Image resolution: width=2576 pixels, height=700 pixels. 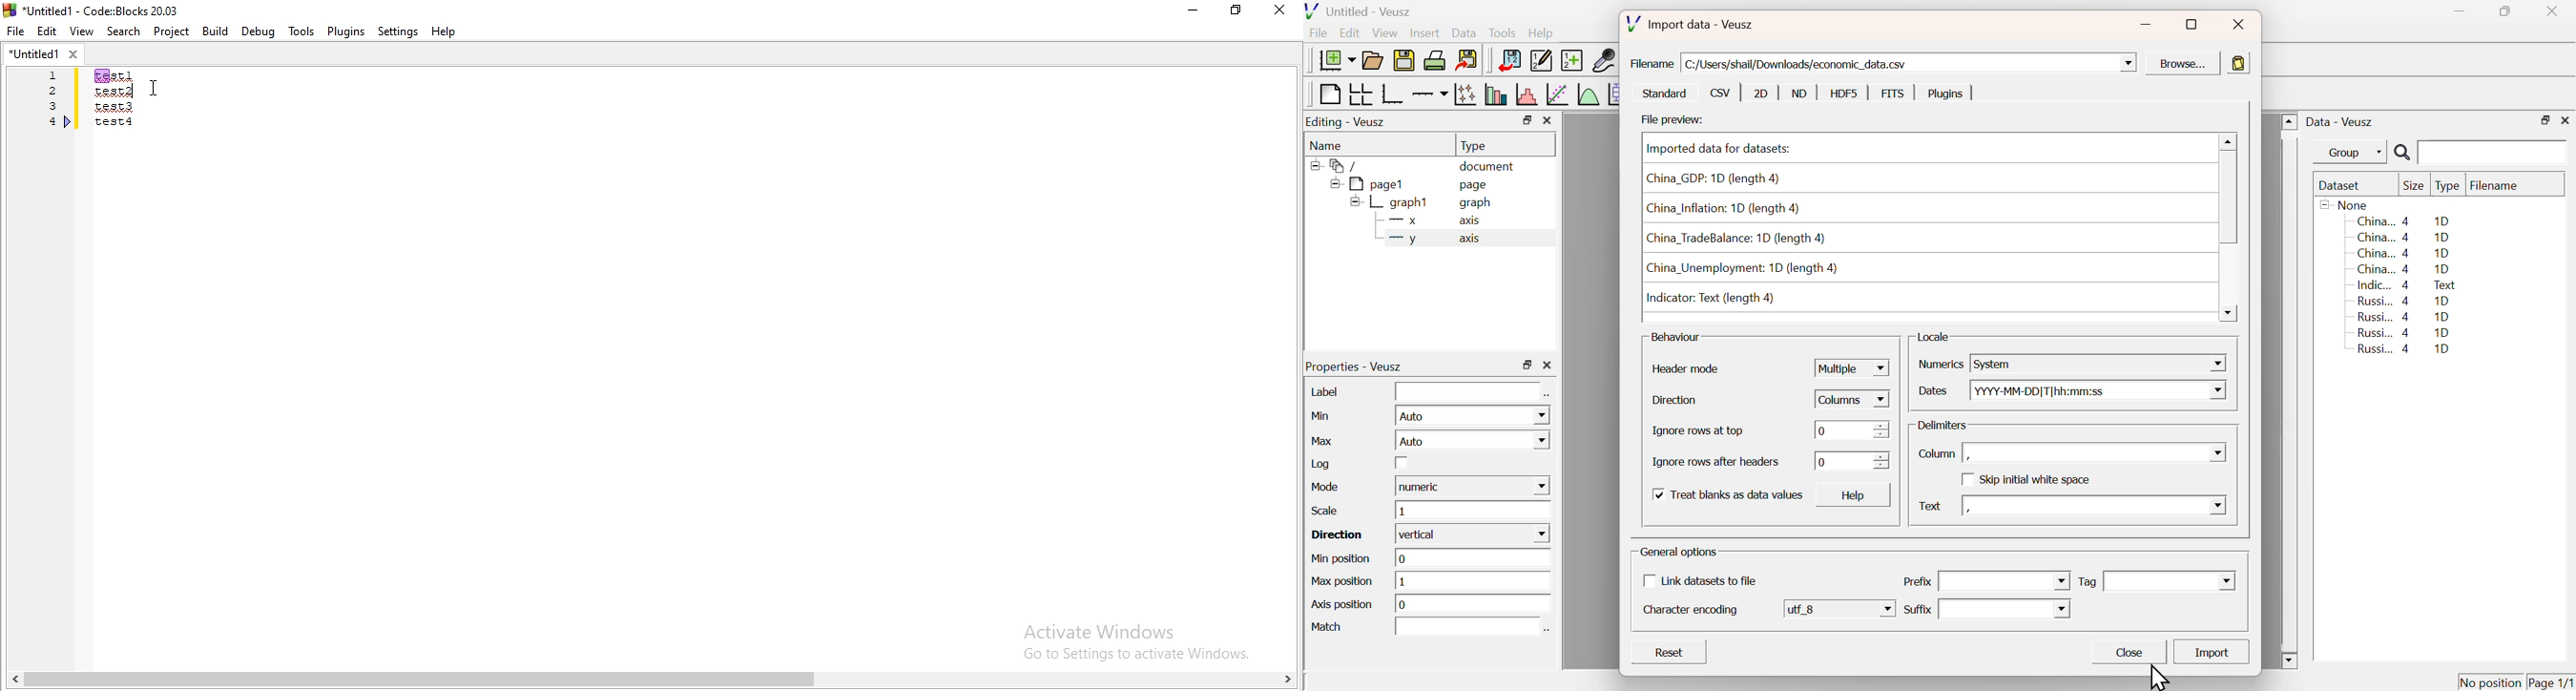 What do you see at coordinates (1384, 34) in the screenshot?
I see `View` at bounding box center [1384, 34].